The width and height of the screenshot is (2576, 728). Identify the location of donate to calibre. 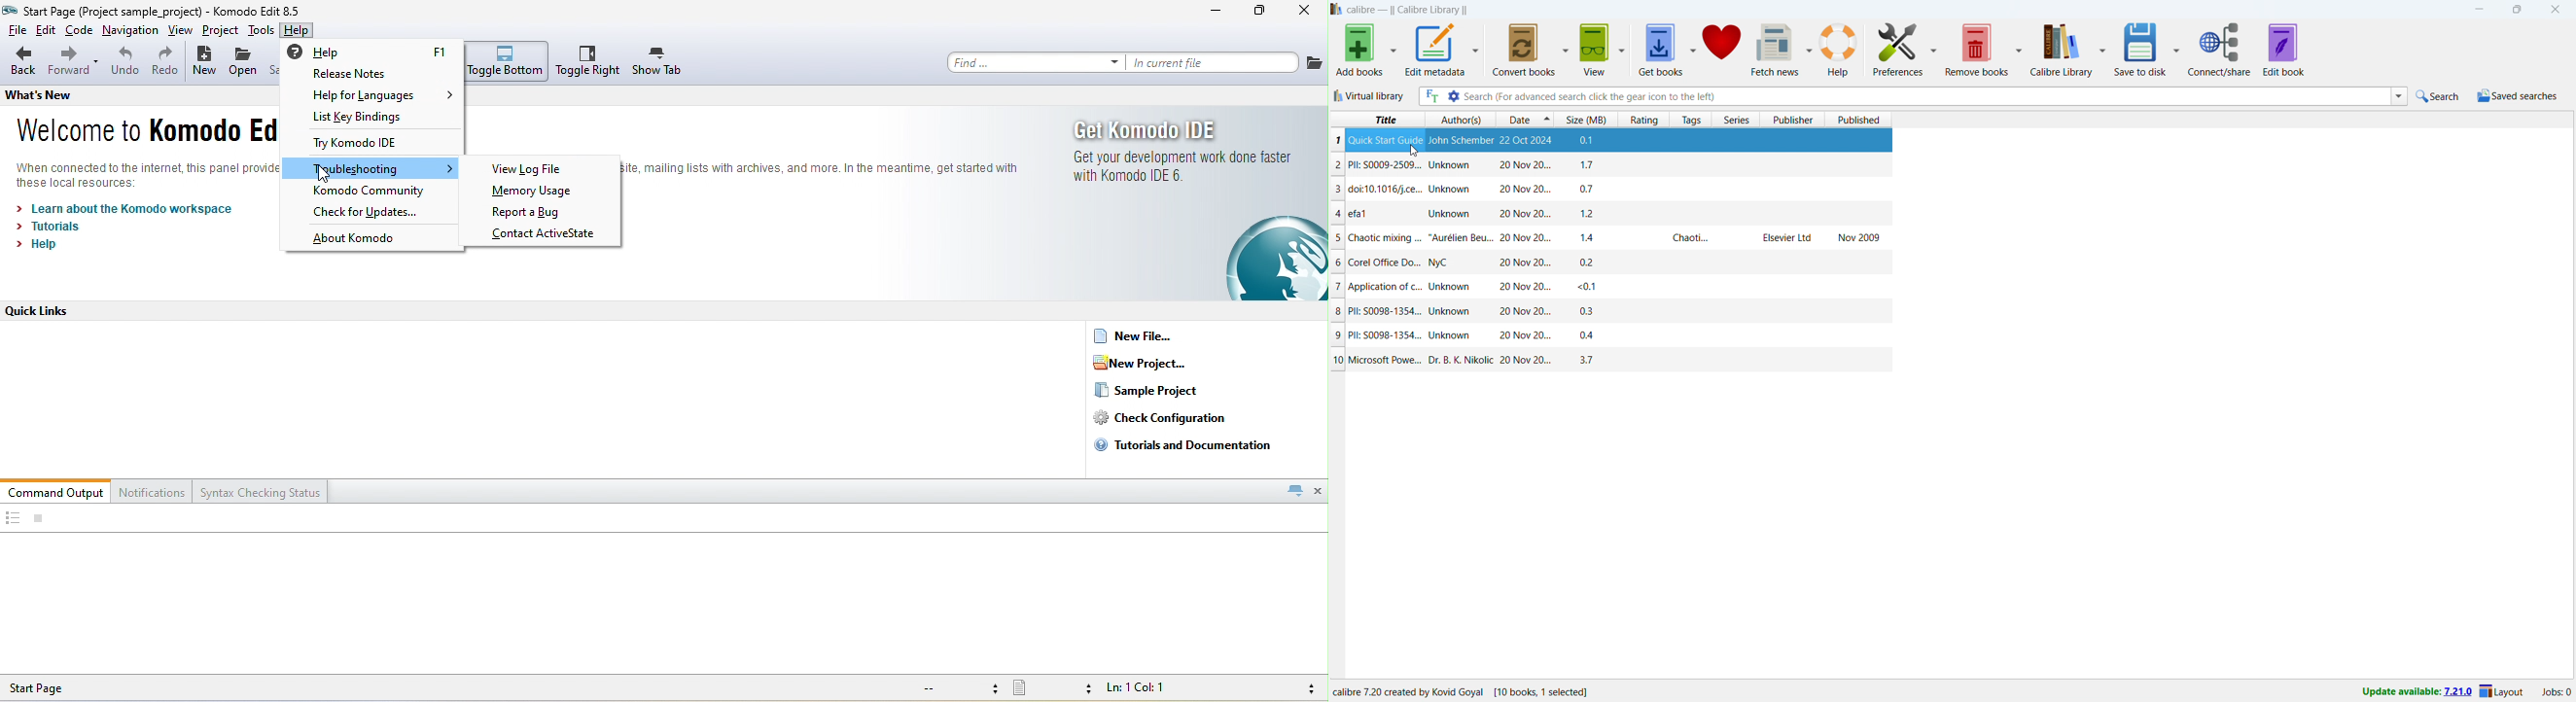
(1722, 47).